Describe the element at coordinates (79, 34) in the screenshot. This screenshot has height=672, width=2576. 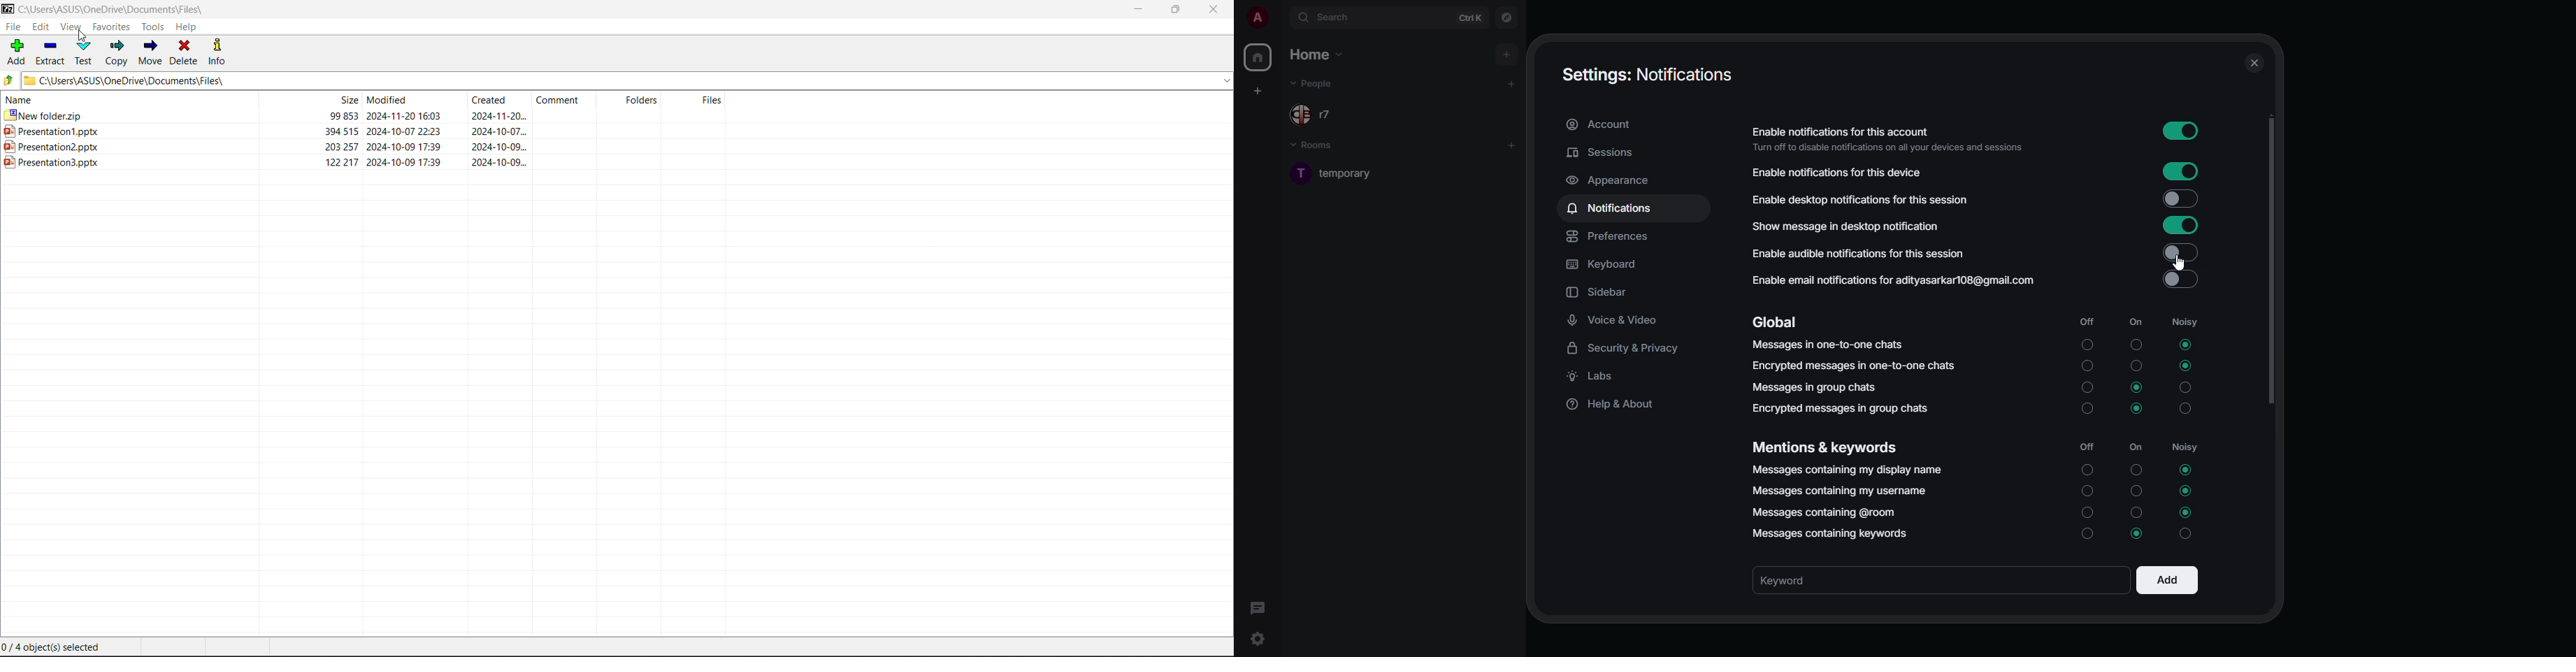
I see `cursor` at that location.